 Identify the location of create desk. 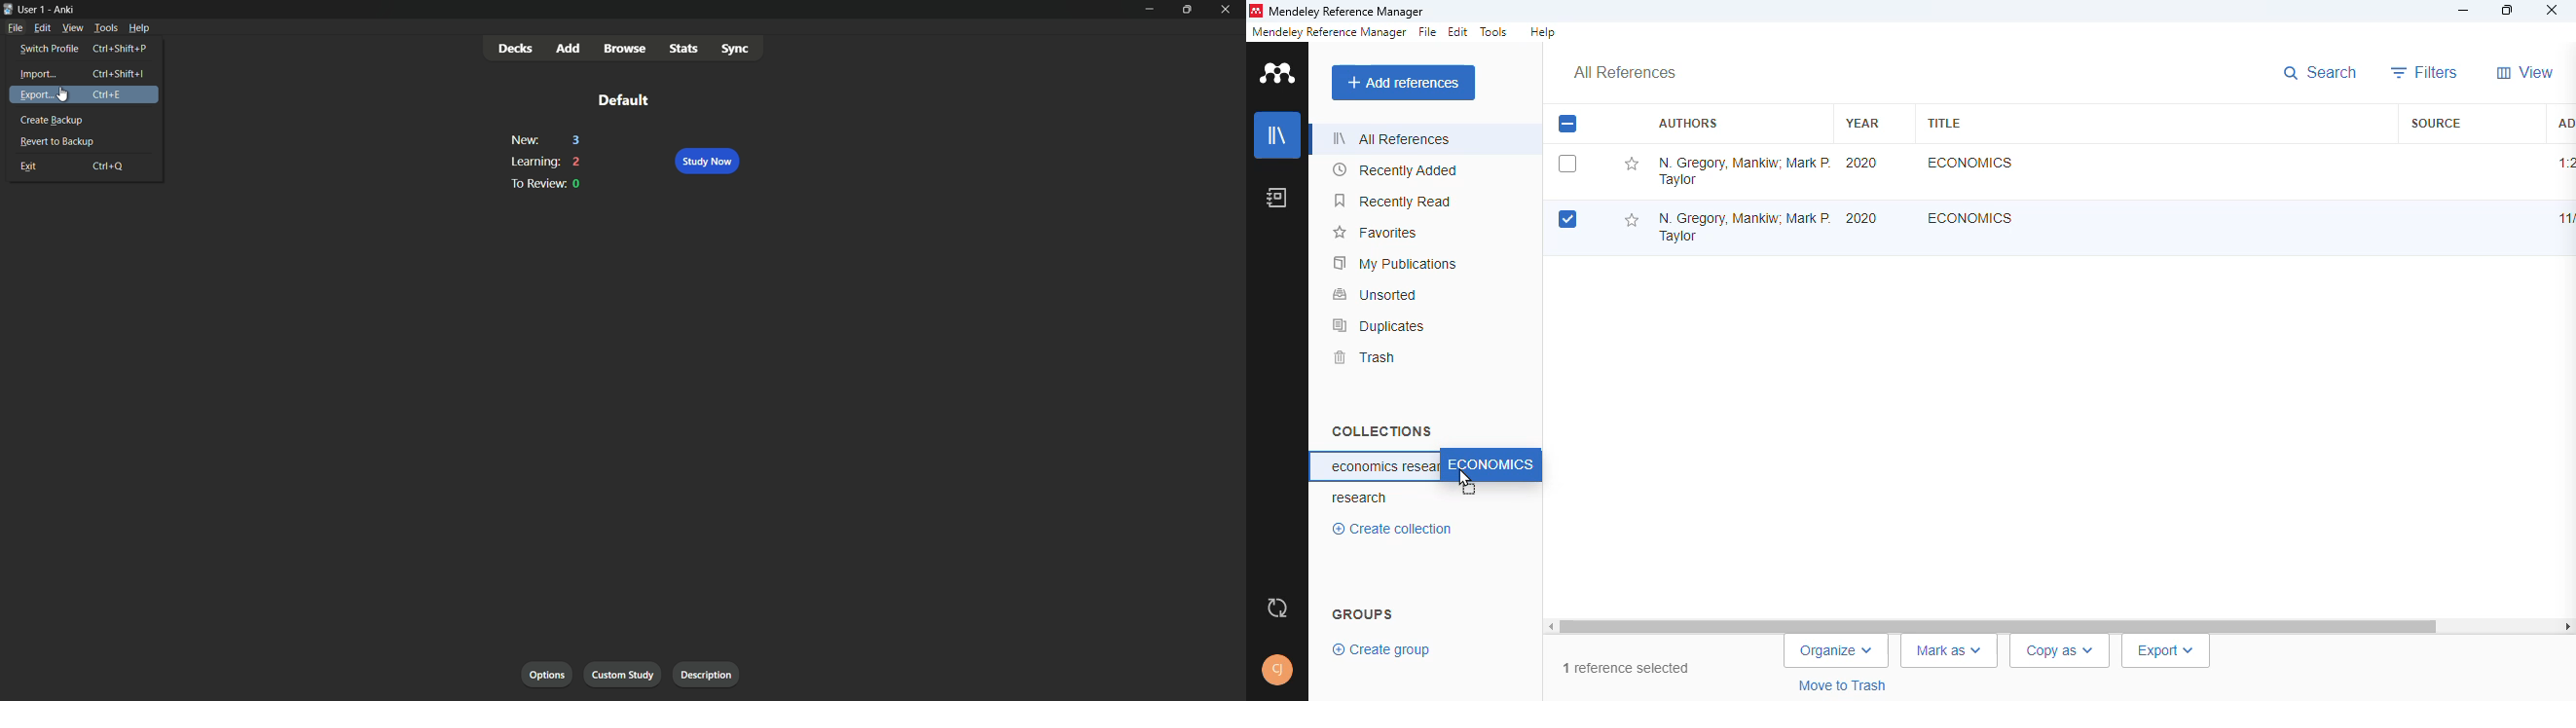
(628, 674).